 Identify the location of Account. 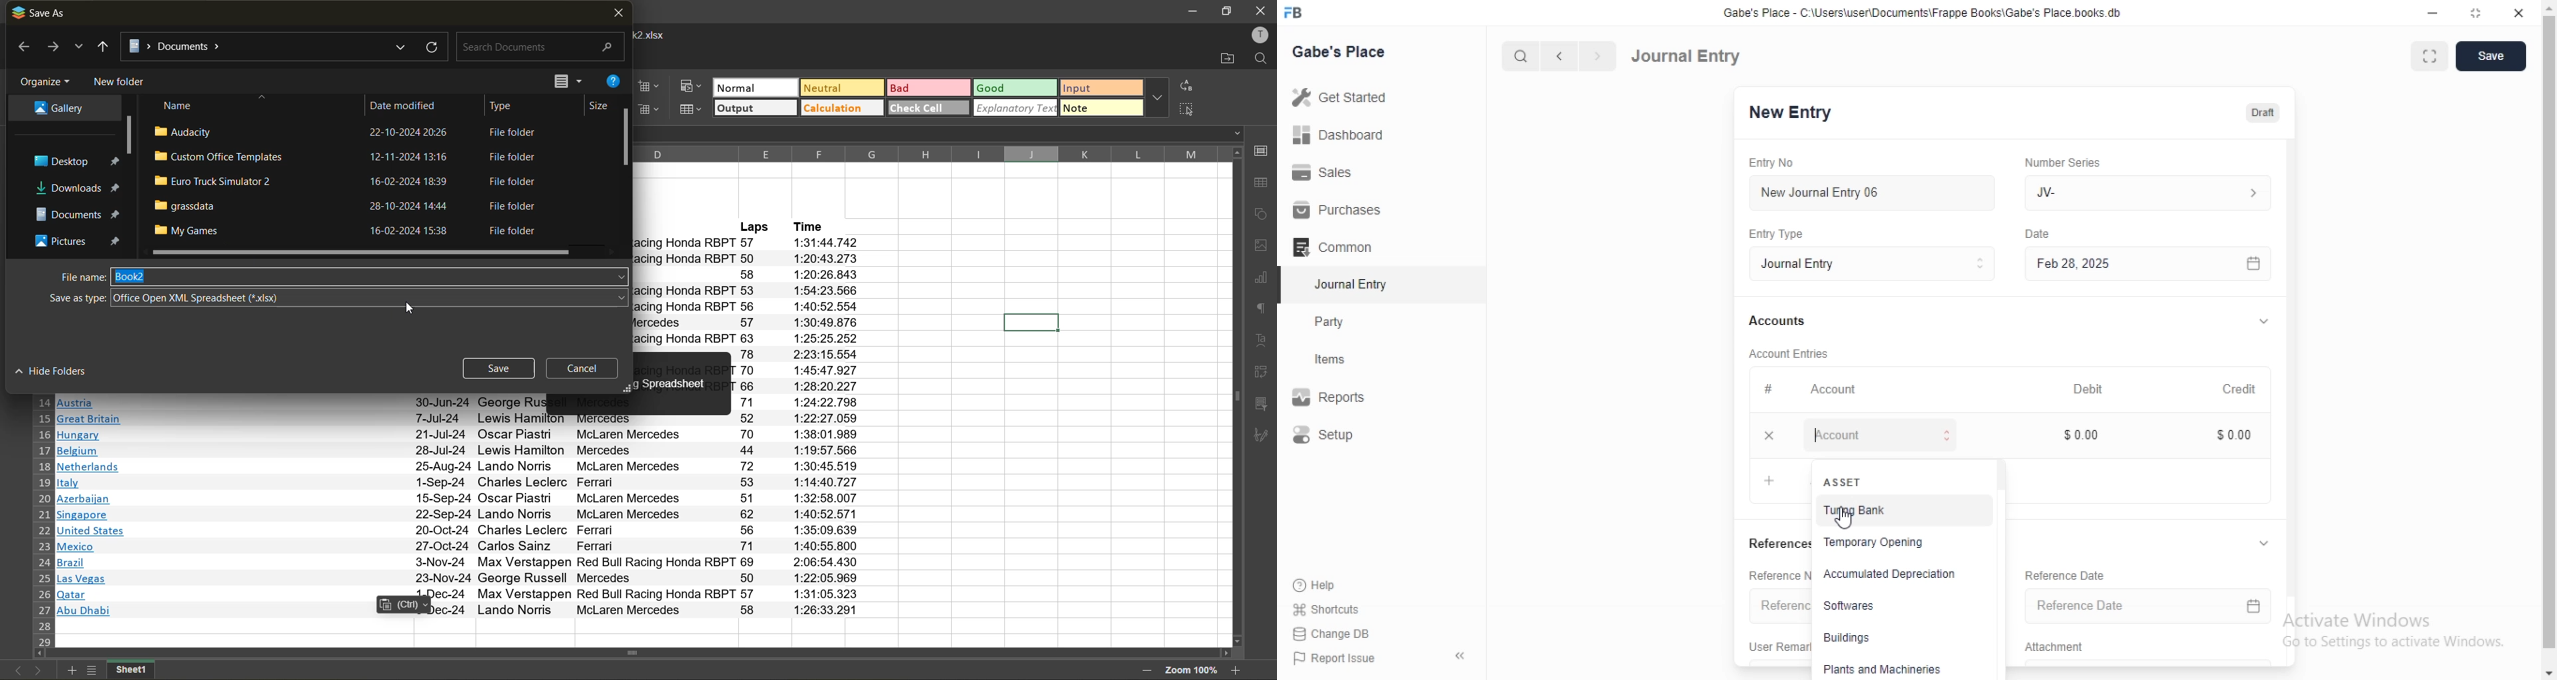
(1884, 435).